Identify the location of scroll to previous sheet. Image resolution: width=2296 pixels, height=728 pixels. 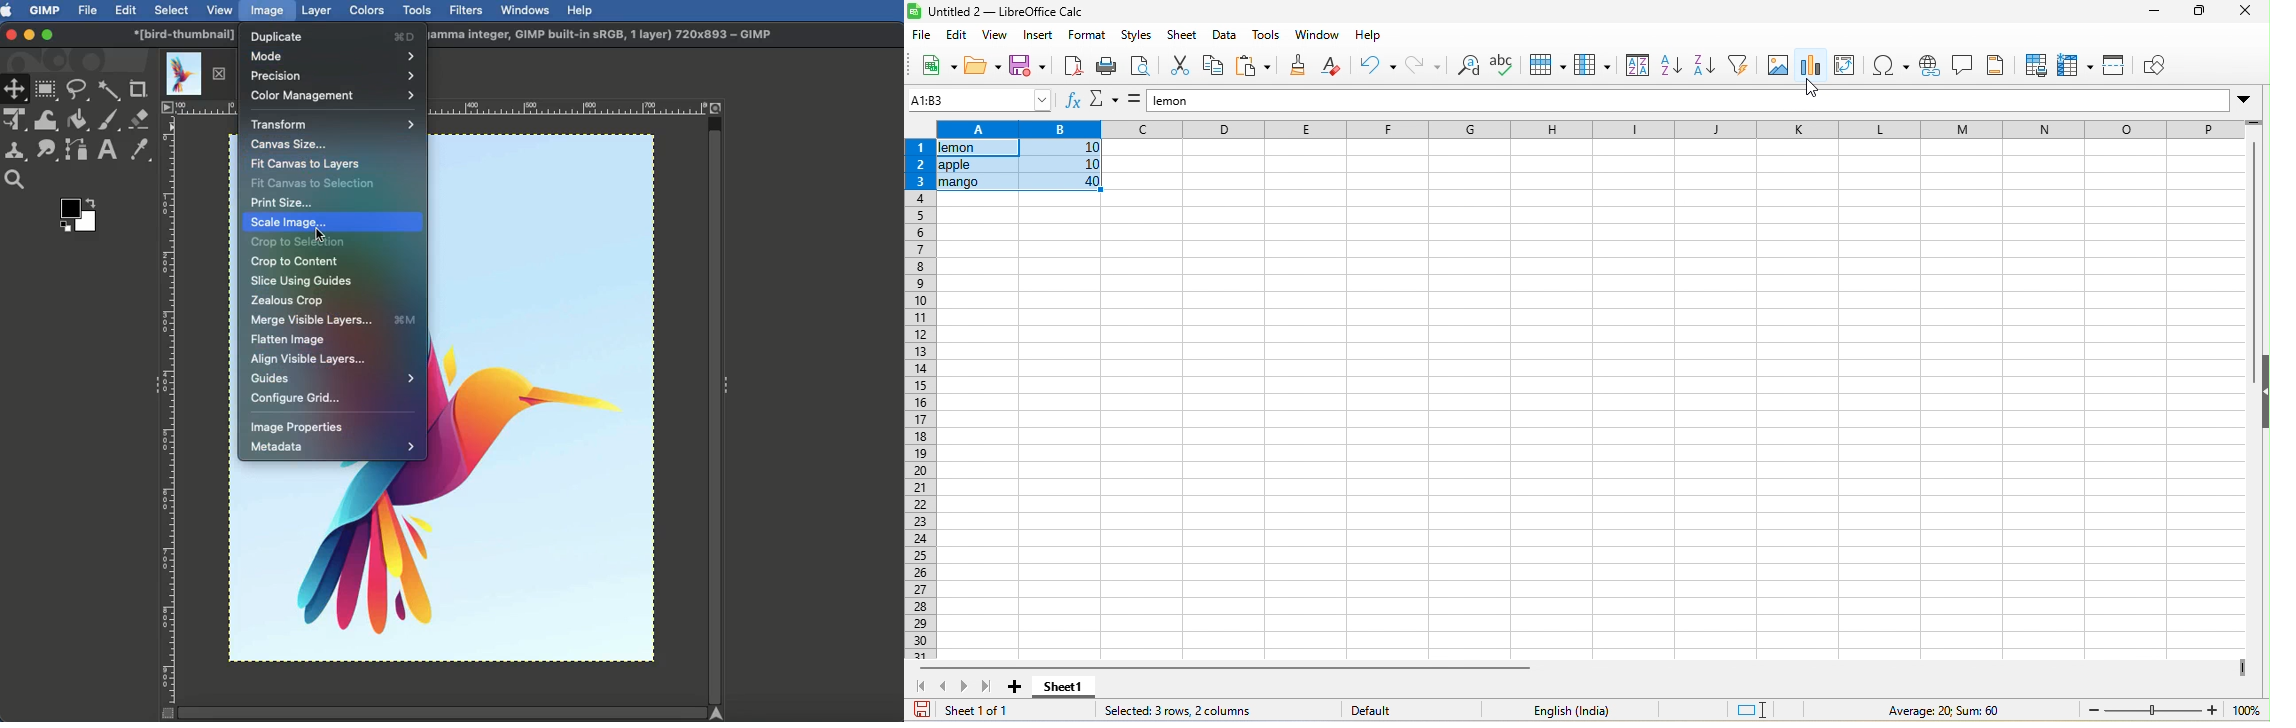
(946, 688).